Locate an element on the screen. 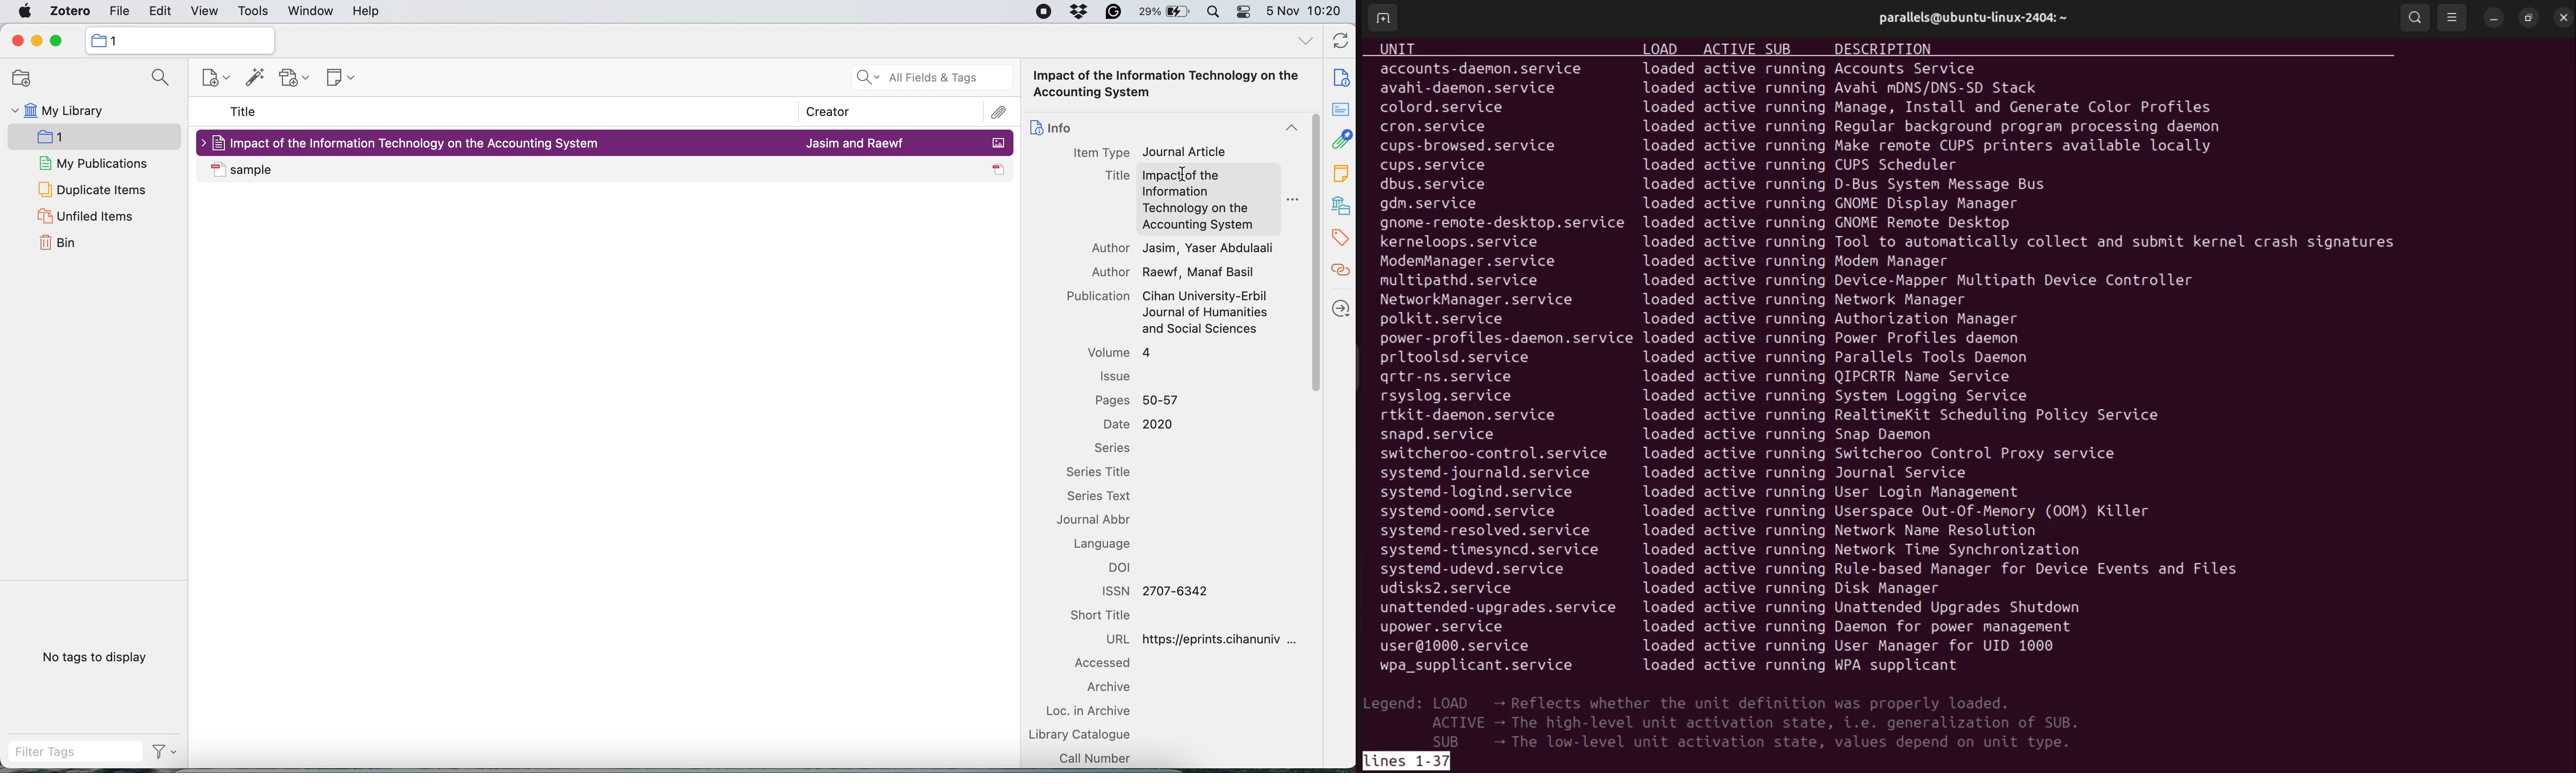  battery is located at coordinates (1166, 12).